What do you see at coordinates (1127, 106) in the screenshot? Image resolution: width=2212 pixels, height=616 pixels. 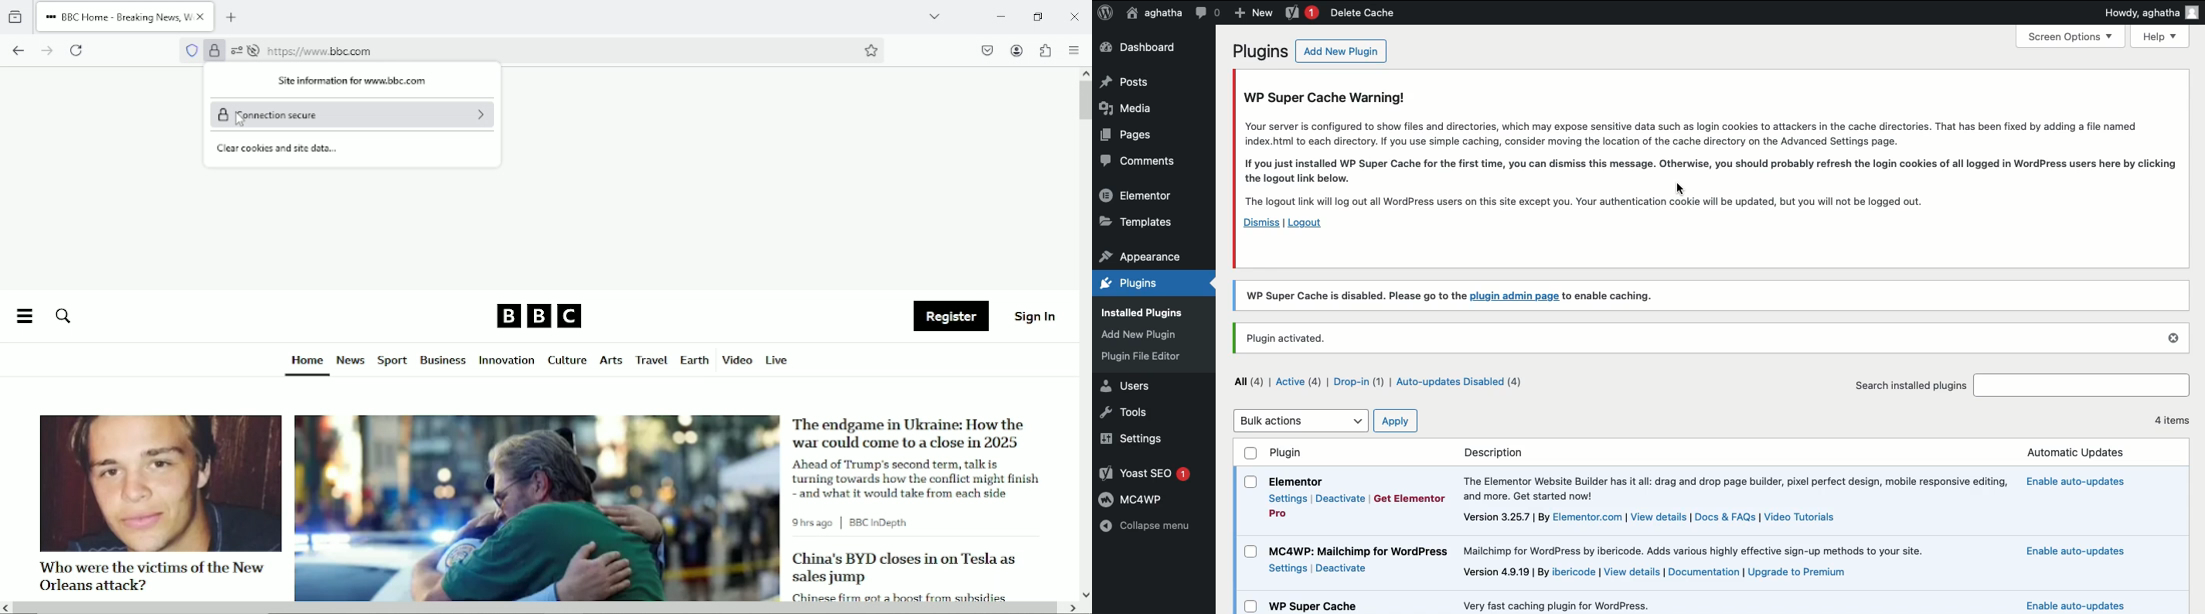 I see `Media` at bounding box center [1127, 106].